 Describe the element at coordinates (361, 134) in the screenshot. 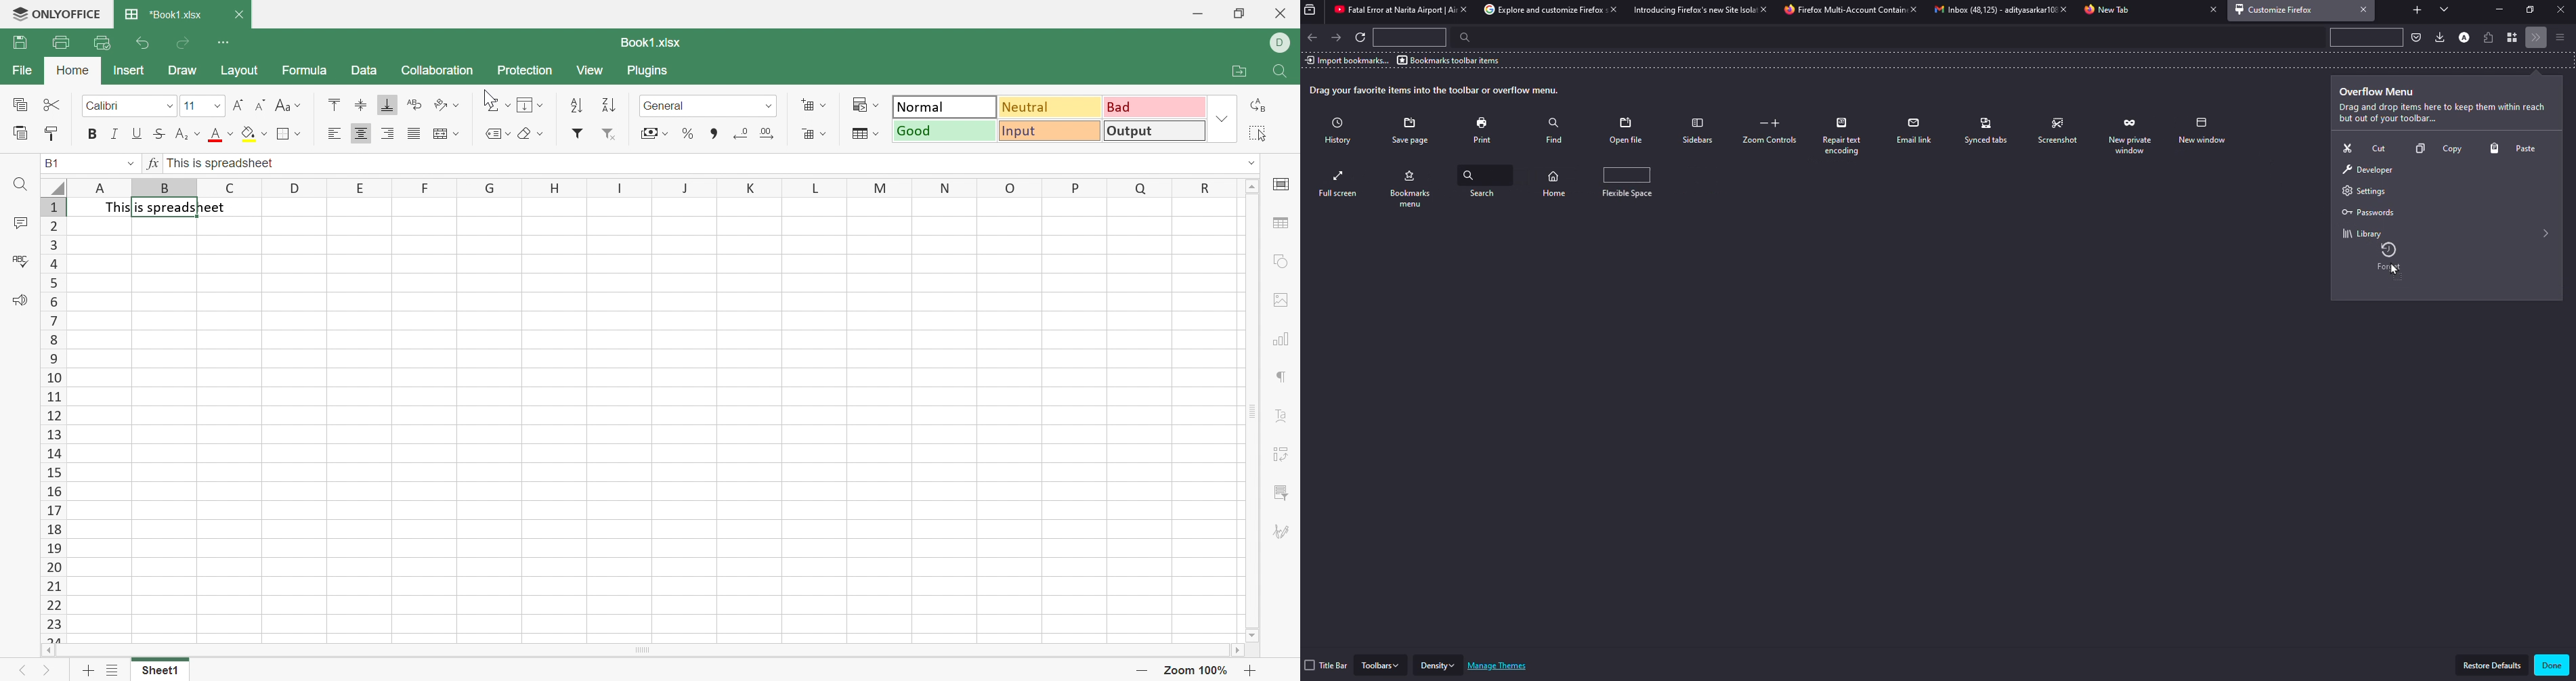

I see `Align Center` at that location.